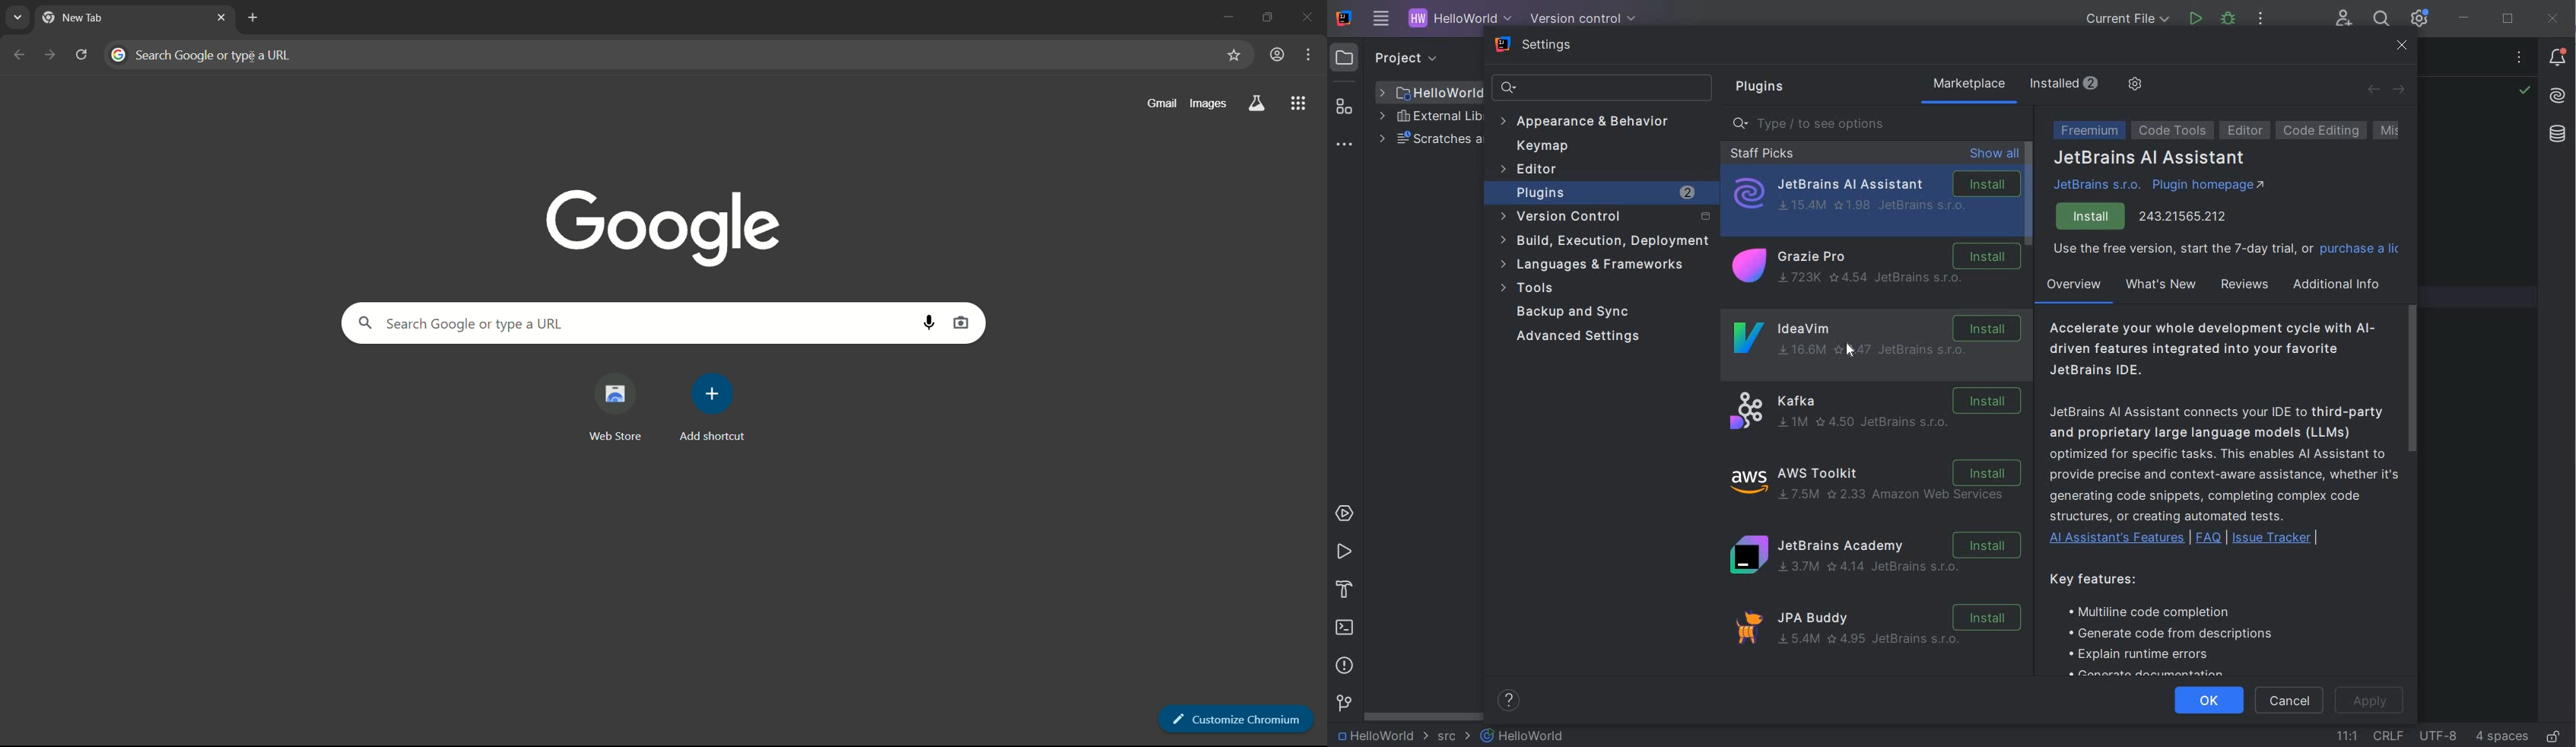 The image size is (2576, 756). I want to click on IdeaVim, so click(1872, 325).